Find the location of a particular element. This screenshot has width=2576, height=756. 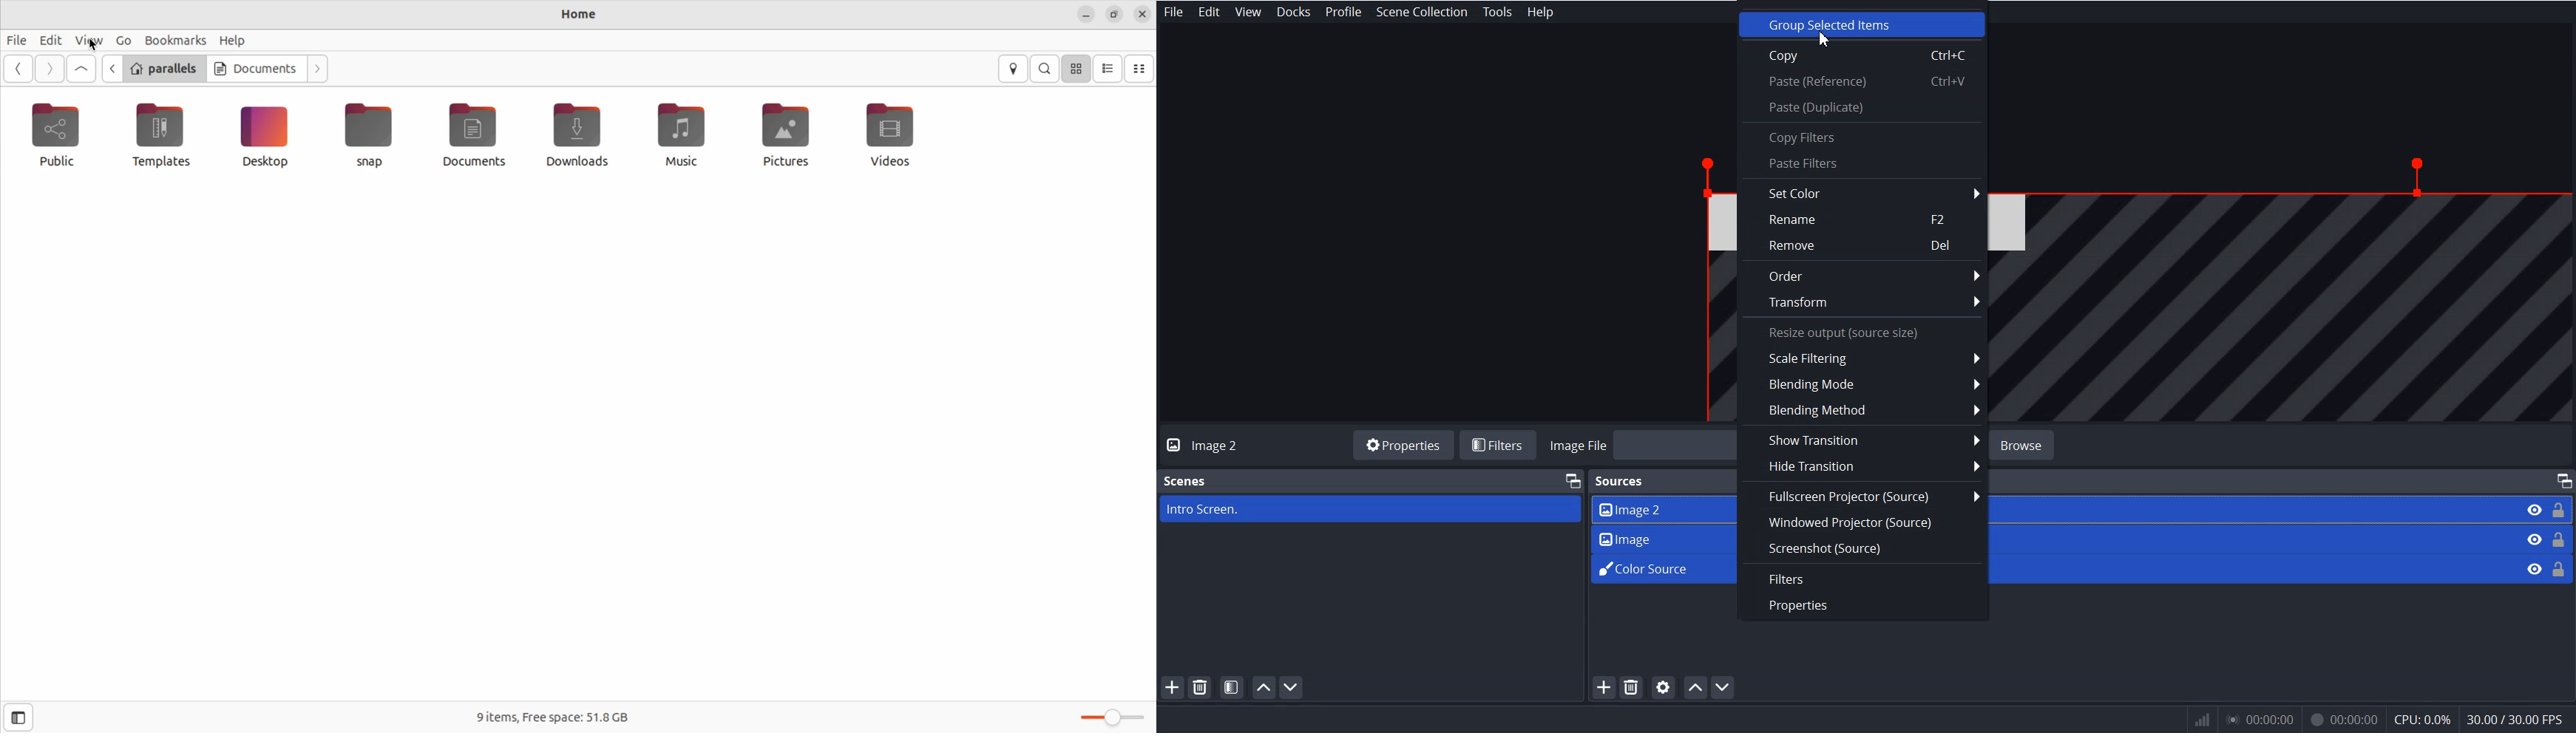

Edit is located at coordinates (1210, 12).